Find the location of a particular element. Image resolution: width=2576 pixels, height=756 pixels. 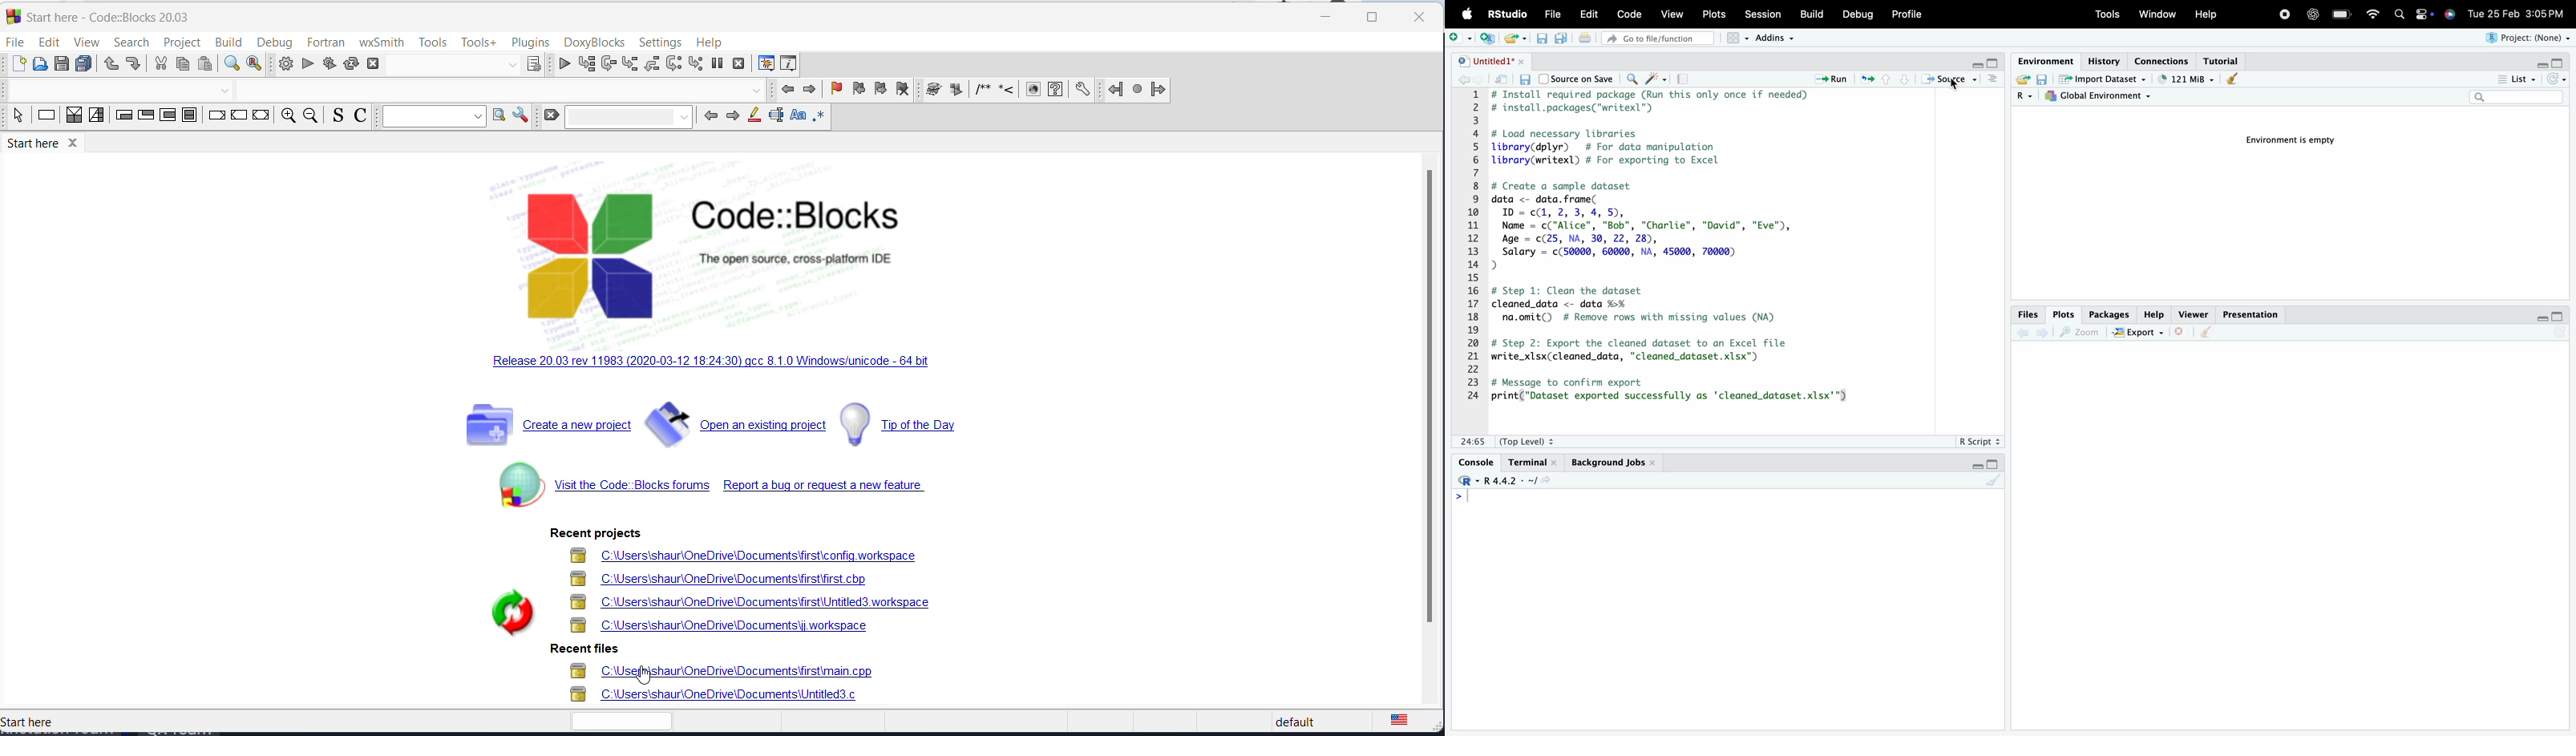

Load workspace is located at coordinates (2023, 79).